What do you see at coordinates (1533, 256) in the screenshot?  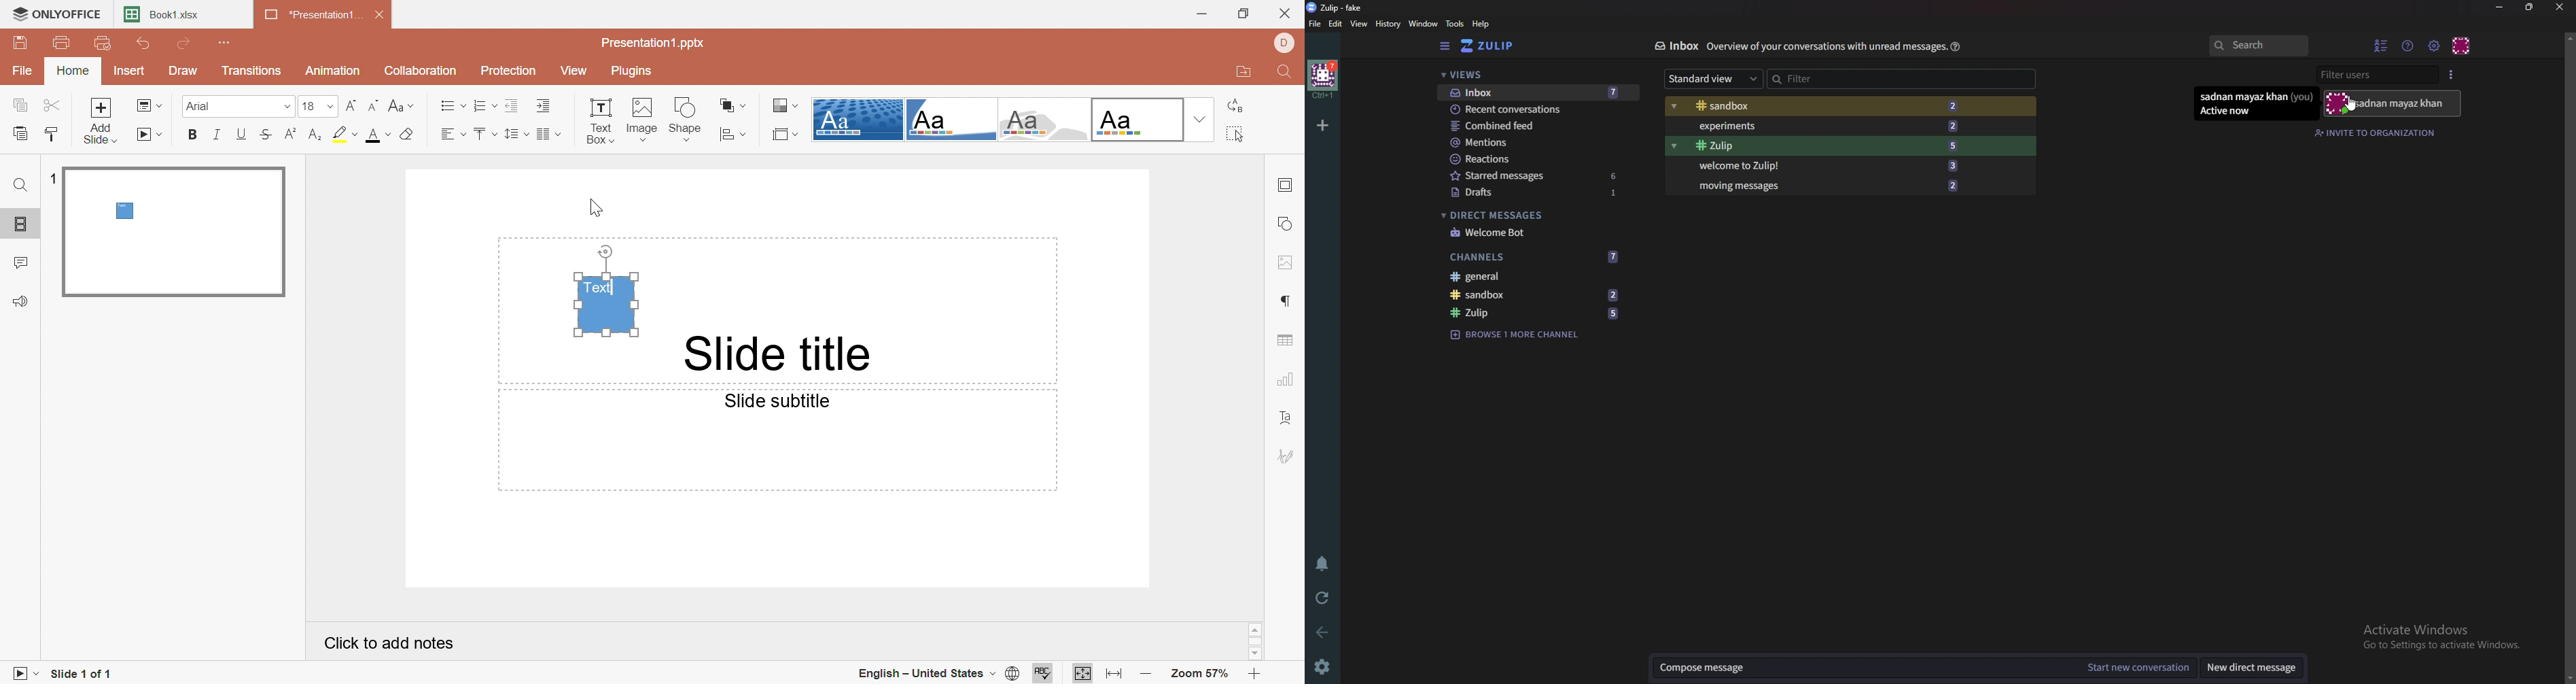 I see `Channels` at bounding box center [1533, 256].